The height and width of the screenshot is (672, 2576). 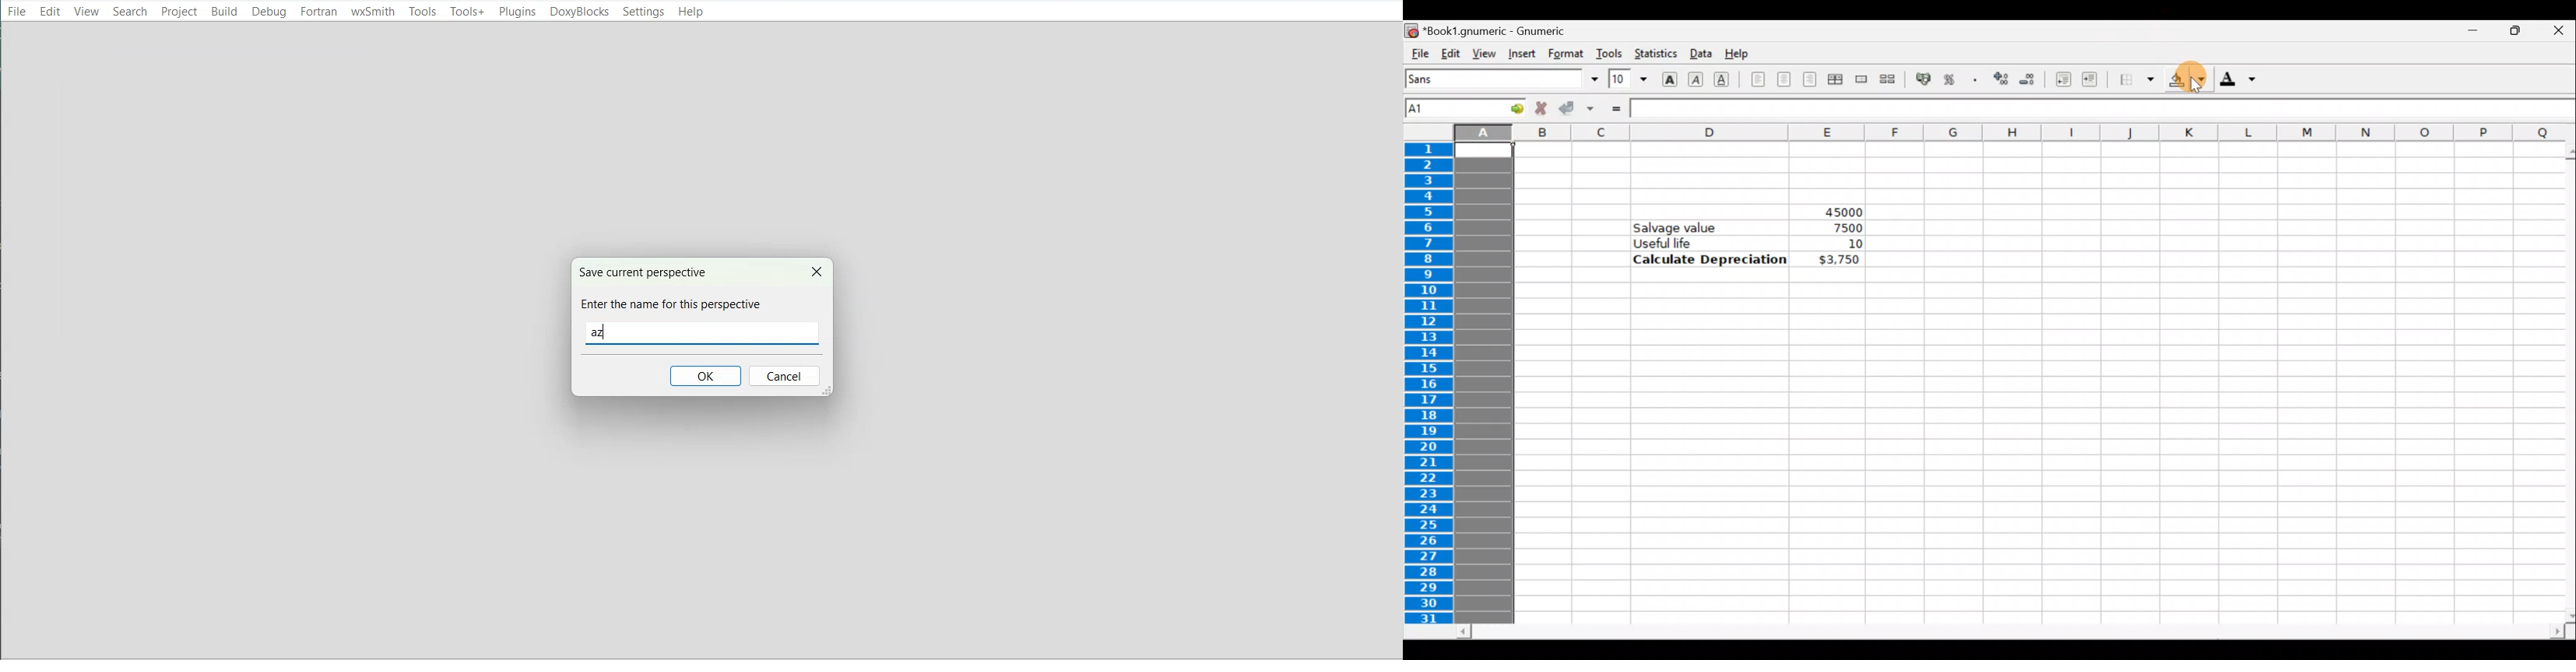 What do you see at coordinates (2060, 79) in the screenshot?
I see `Decrease indent, align contents to the left` at bounding box center [2060, 79].